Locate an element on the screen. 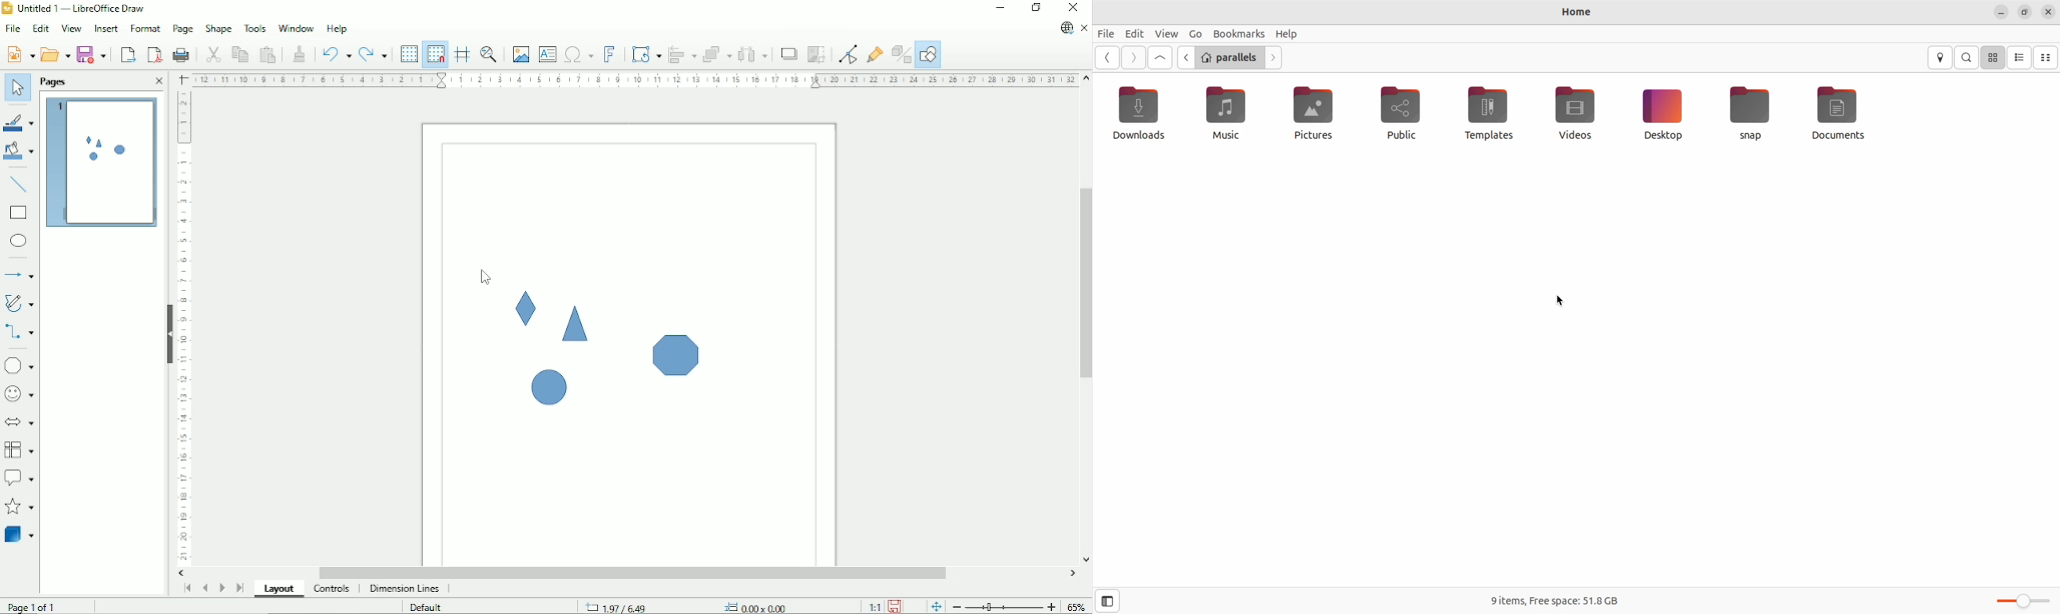 This screenshot has height=616, width=2072. Scroll to next page is located at coordinates (222, 586).